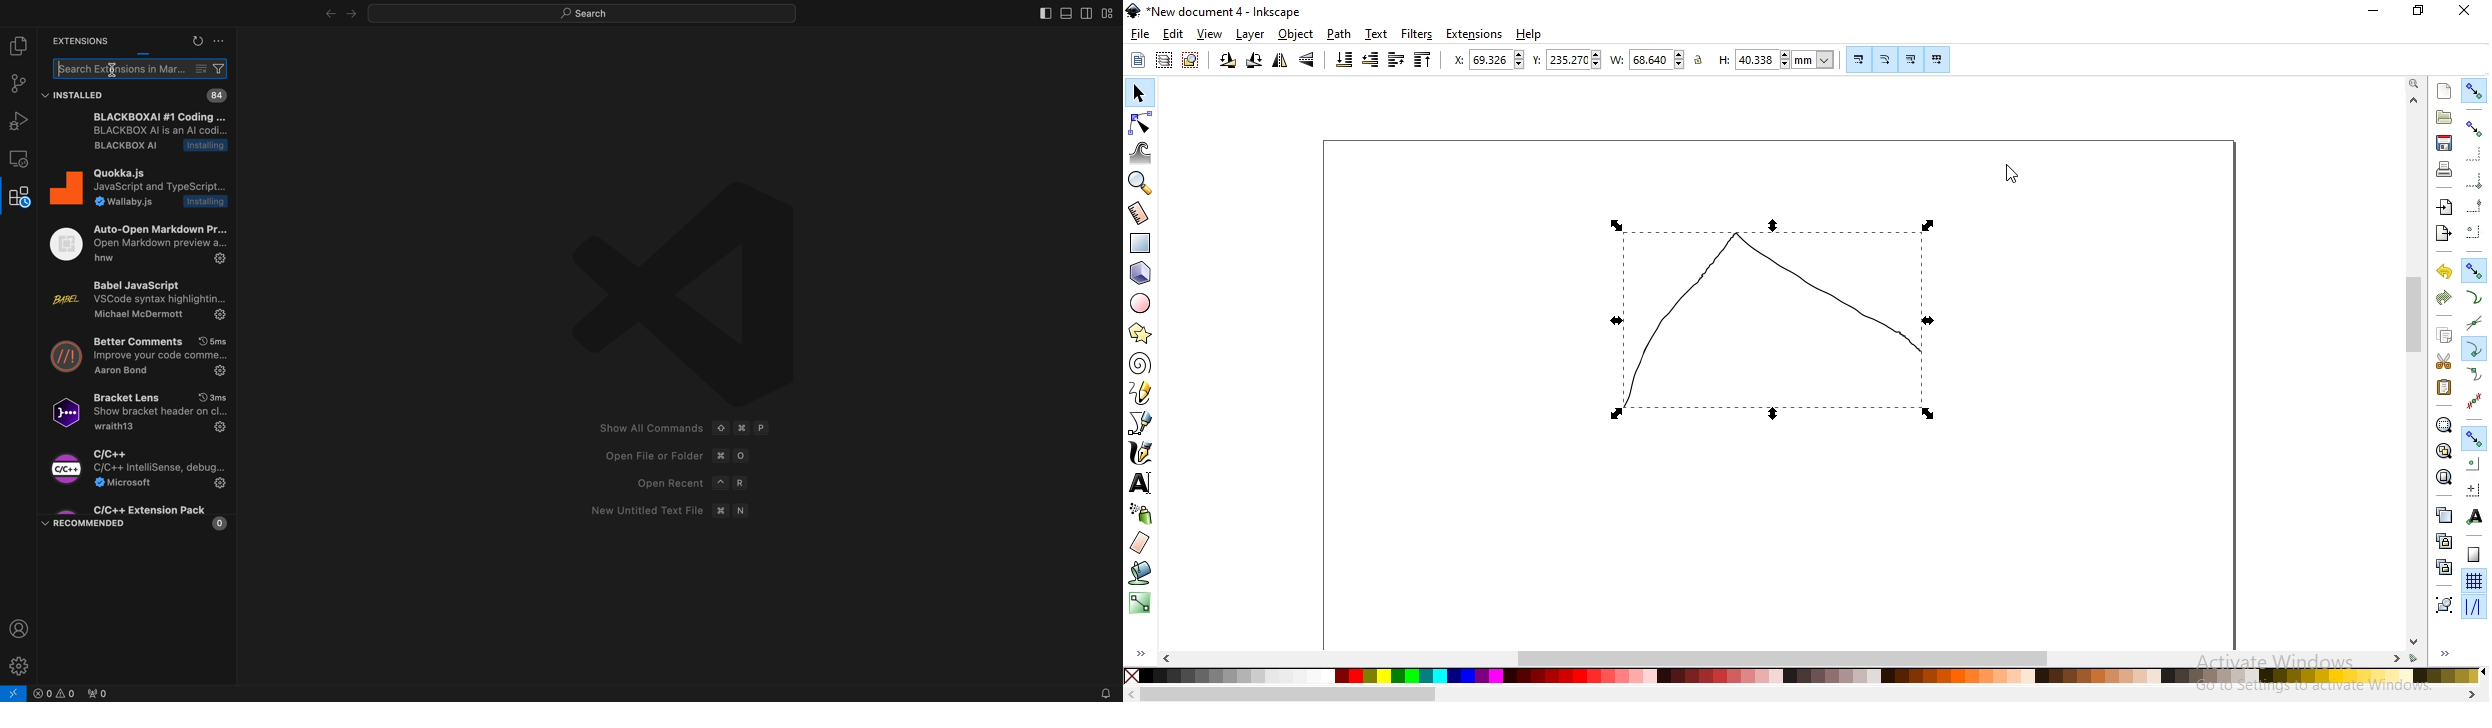 The image size is (2492, 728). I want to click on object image, so click(1746, 322).